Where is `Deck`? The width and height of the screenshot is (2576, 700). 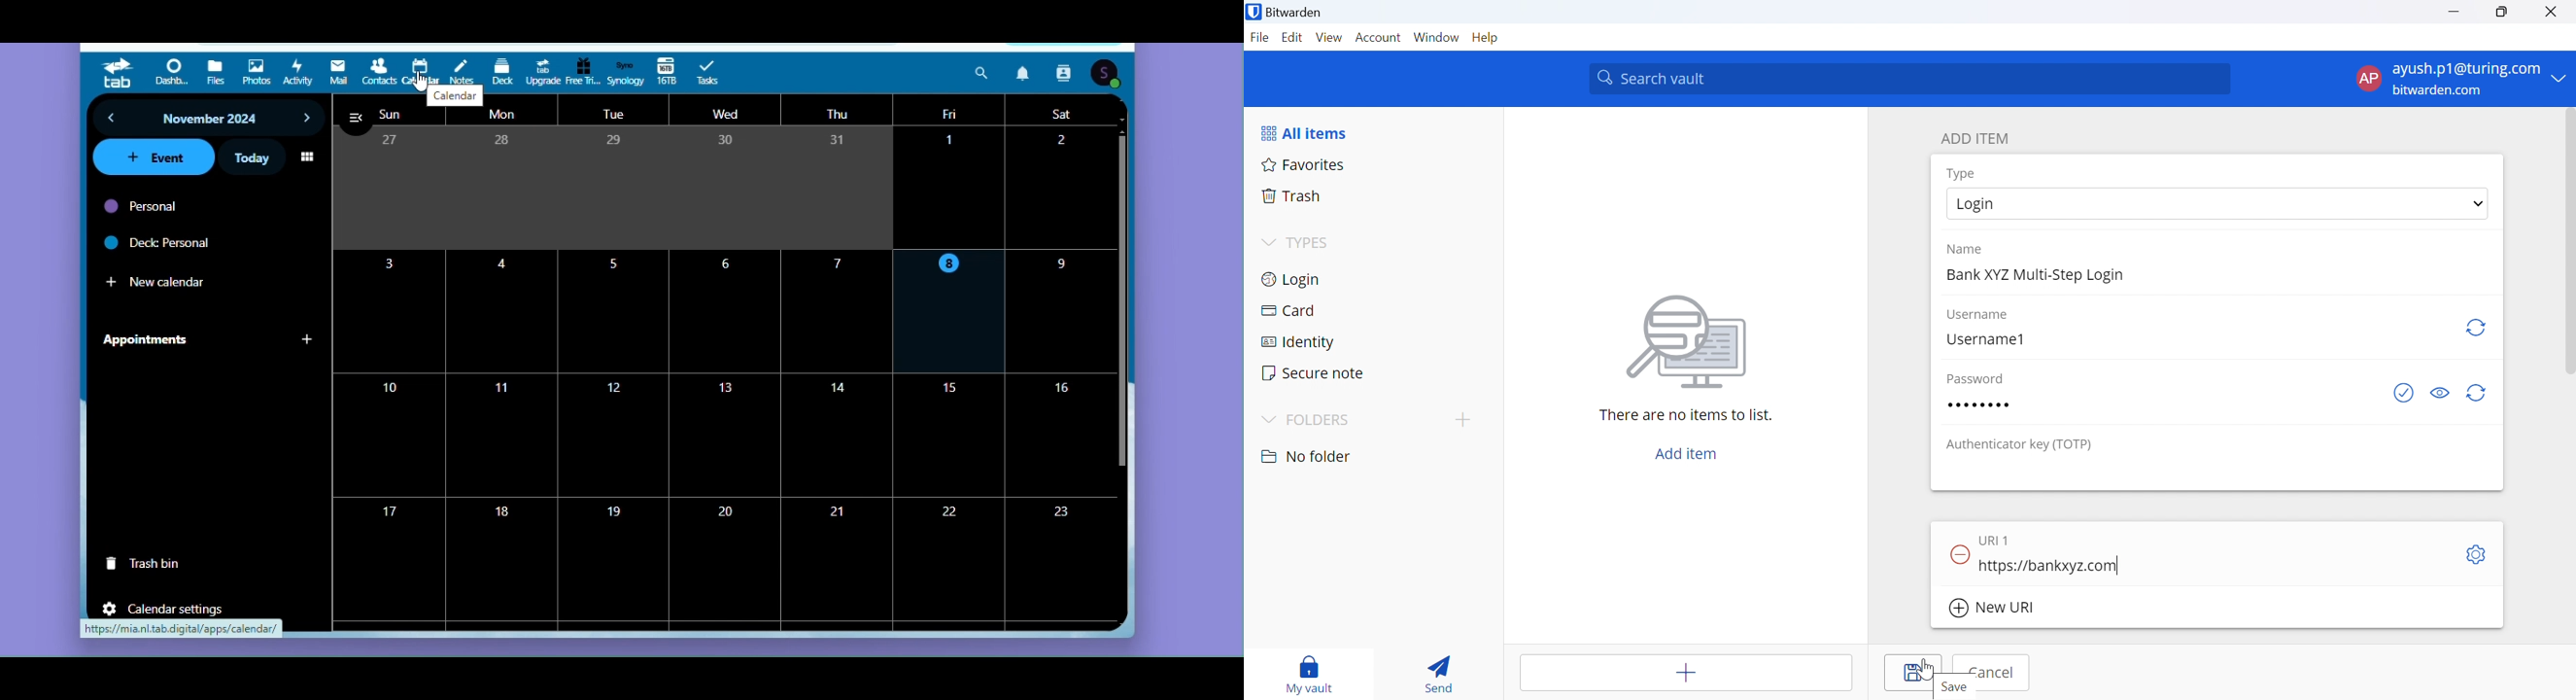 Deck is located at coordinates (503, 73).